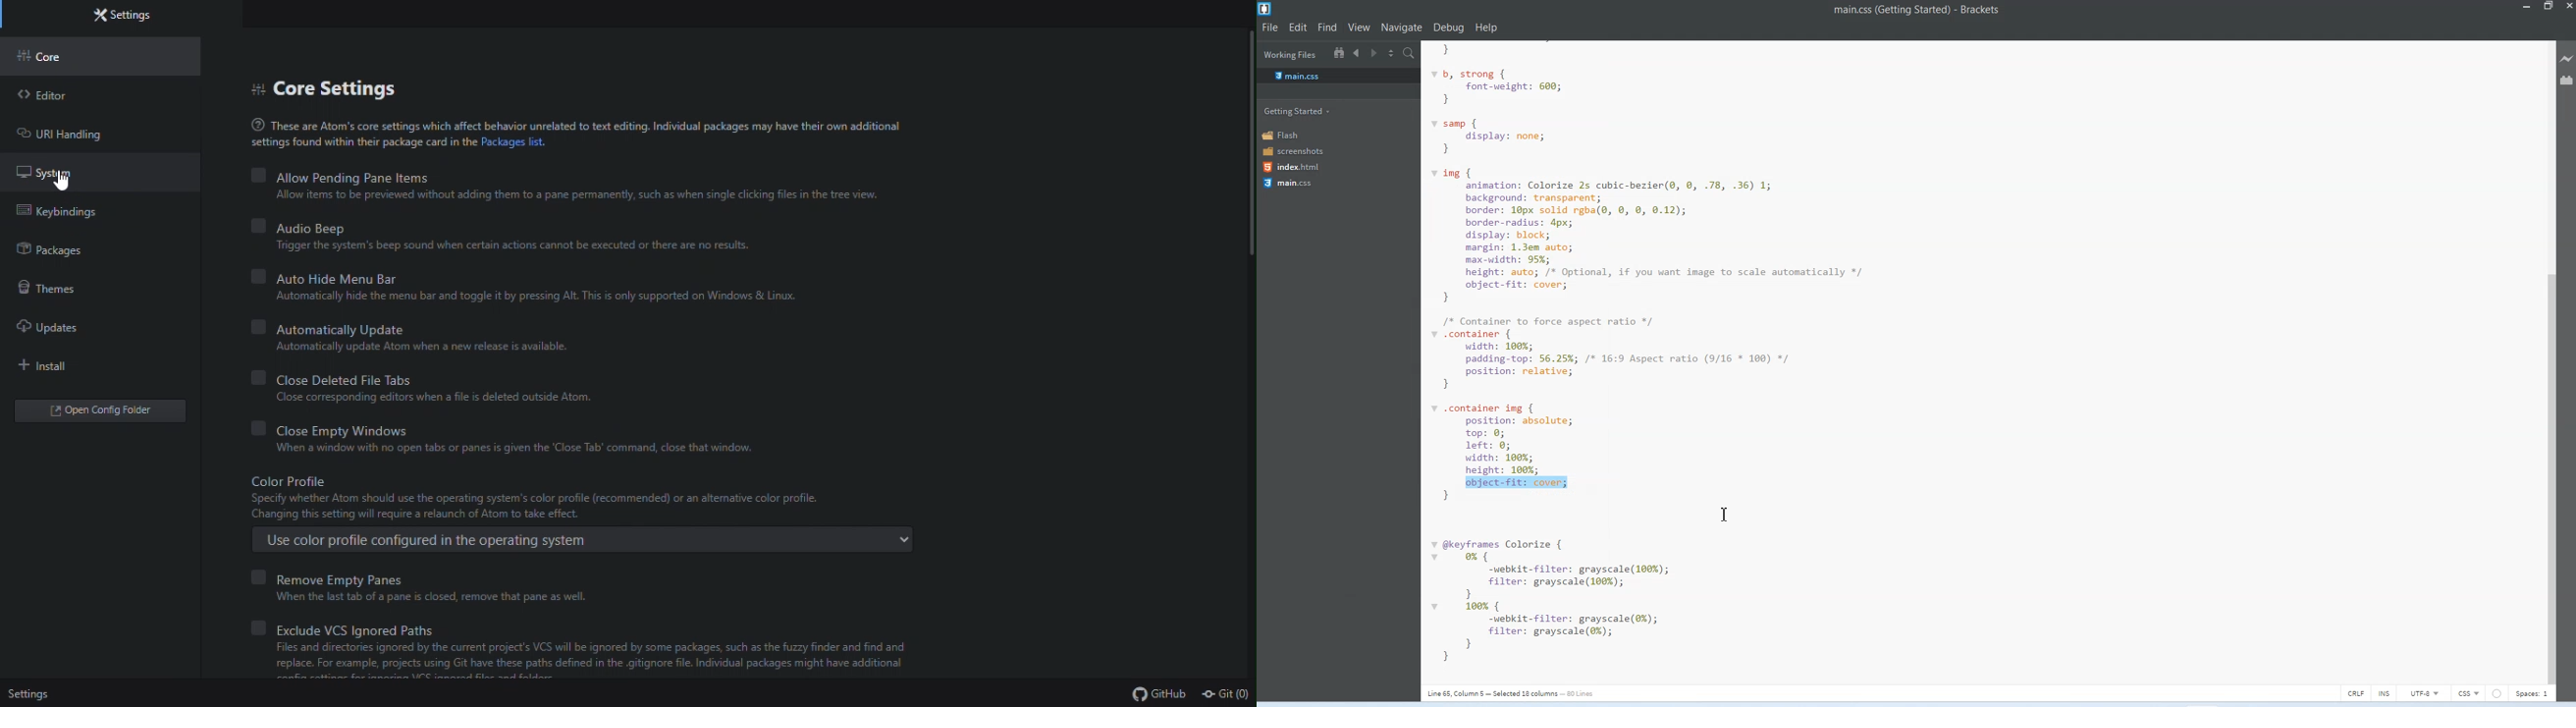  What do you see at coordinates (2471, 693) in the screenshot?
I see `CSS` at bounding box center [2471, 693].